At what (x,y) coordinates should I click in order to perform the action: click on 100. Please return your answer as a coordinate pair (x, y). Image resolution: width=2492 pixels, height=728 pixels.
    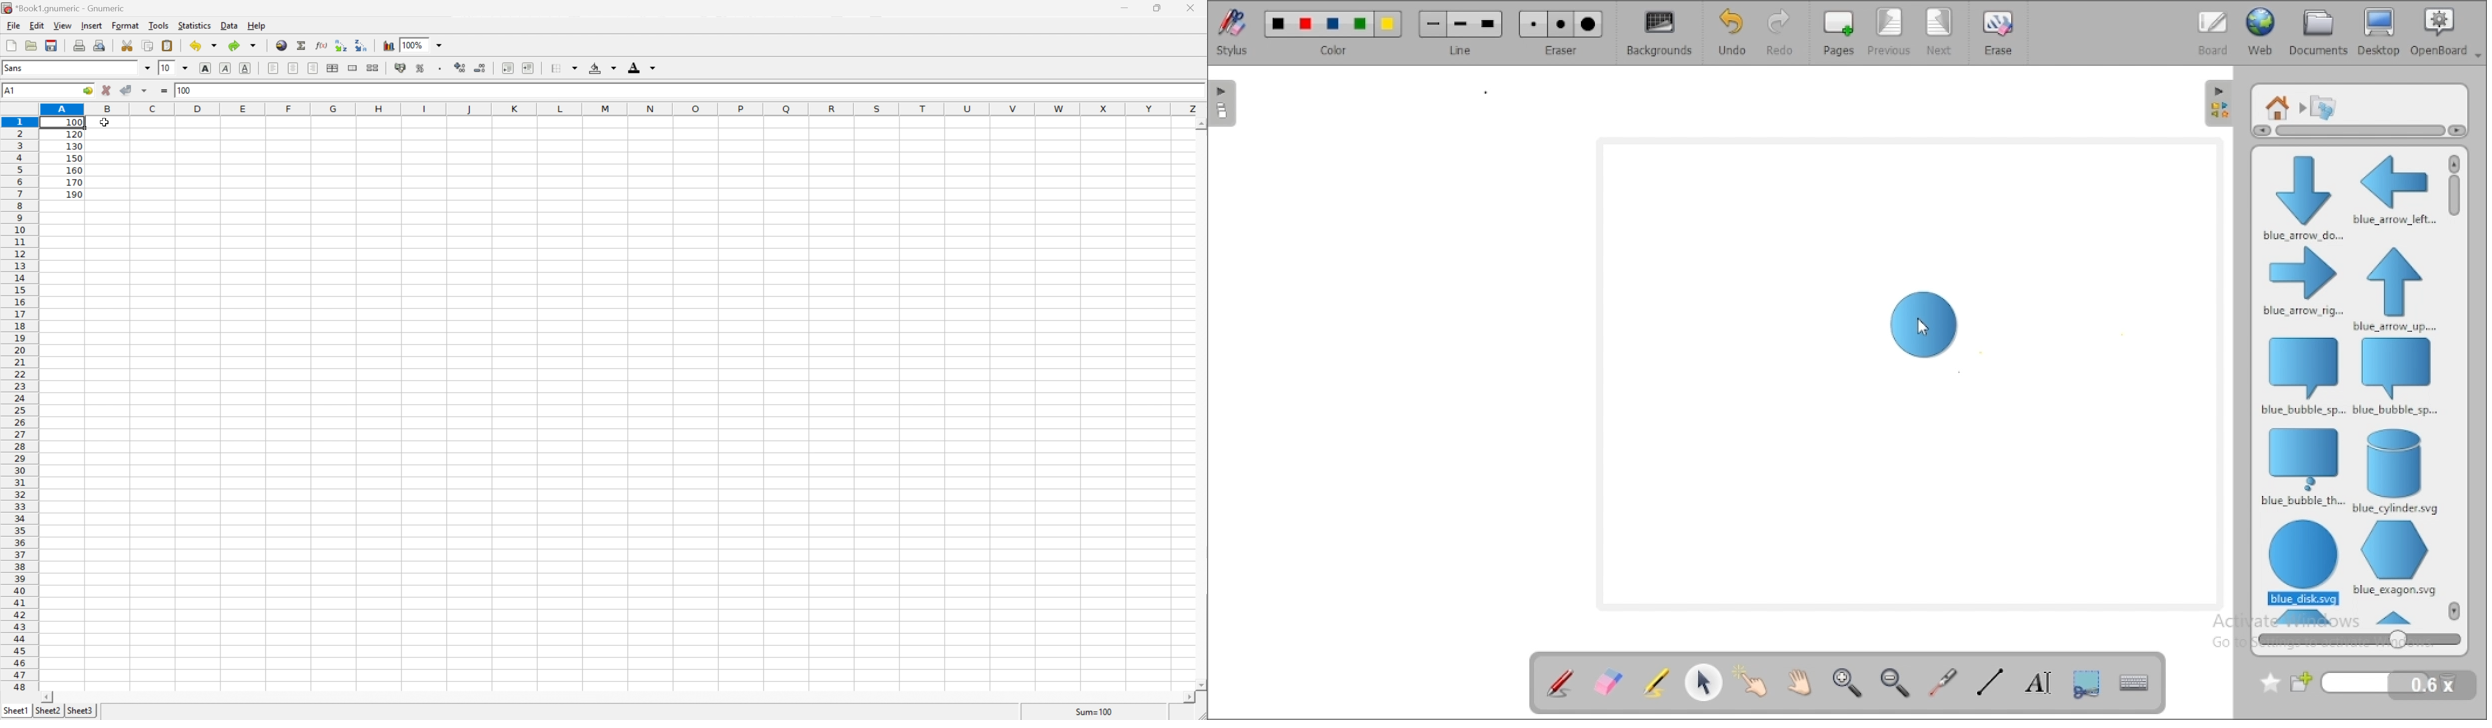
    Looking at the image, I should click on (187, 90).